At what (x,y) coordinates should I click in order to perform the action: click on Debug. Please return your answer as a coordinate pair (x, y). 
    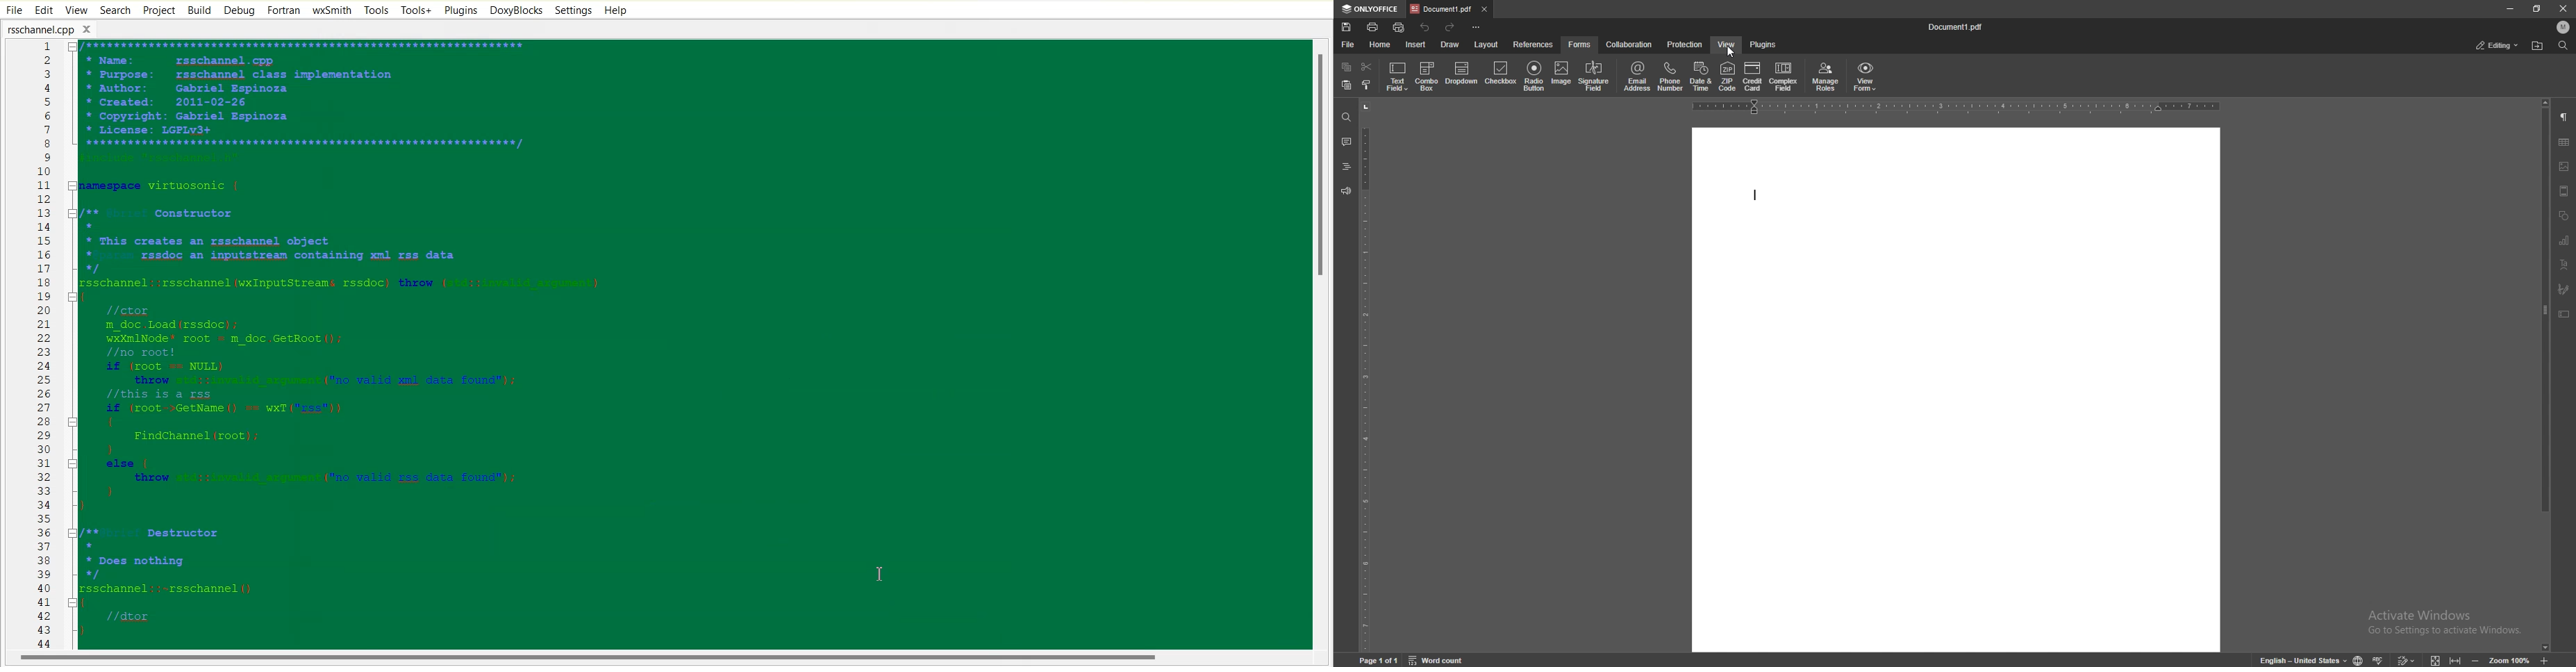
    Looking at the image, I should click on (240, 11).